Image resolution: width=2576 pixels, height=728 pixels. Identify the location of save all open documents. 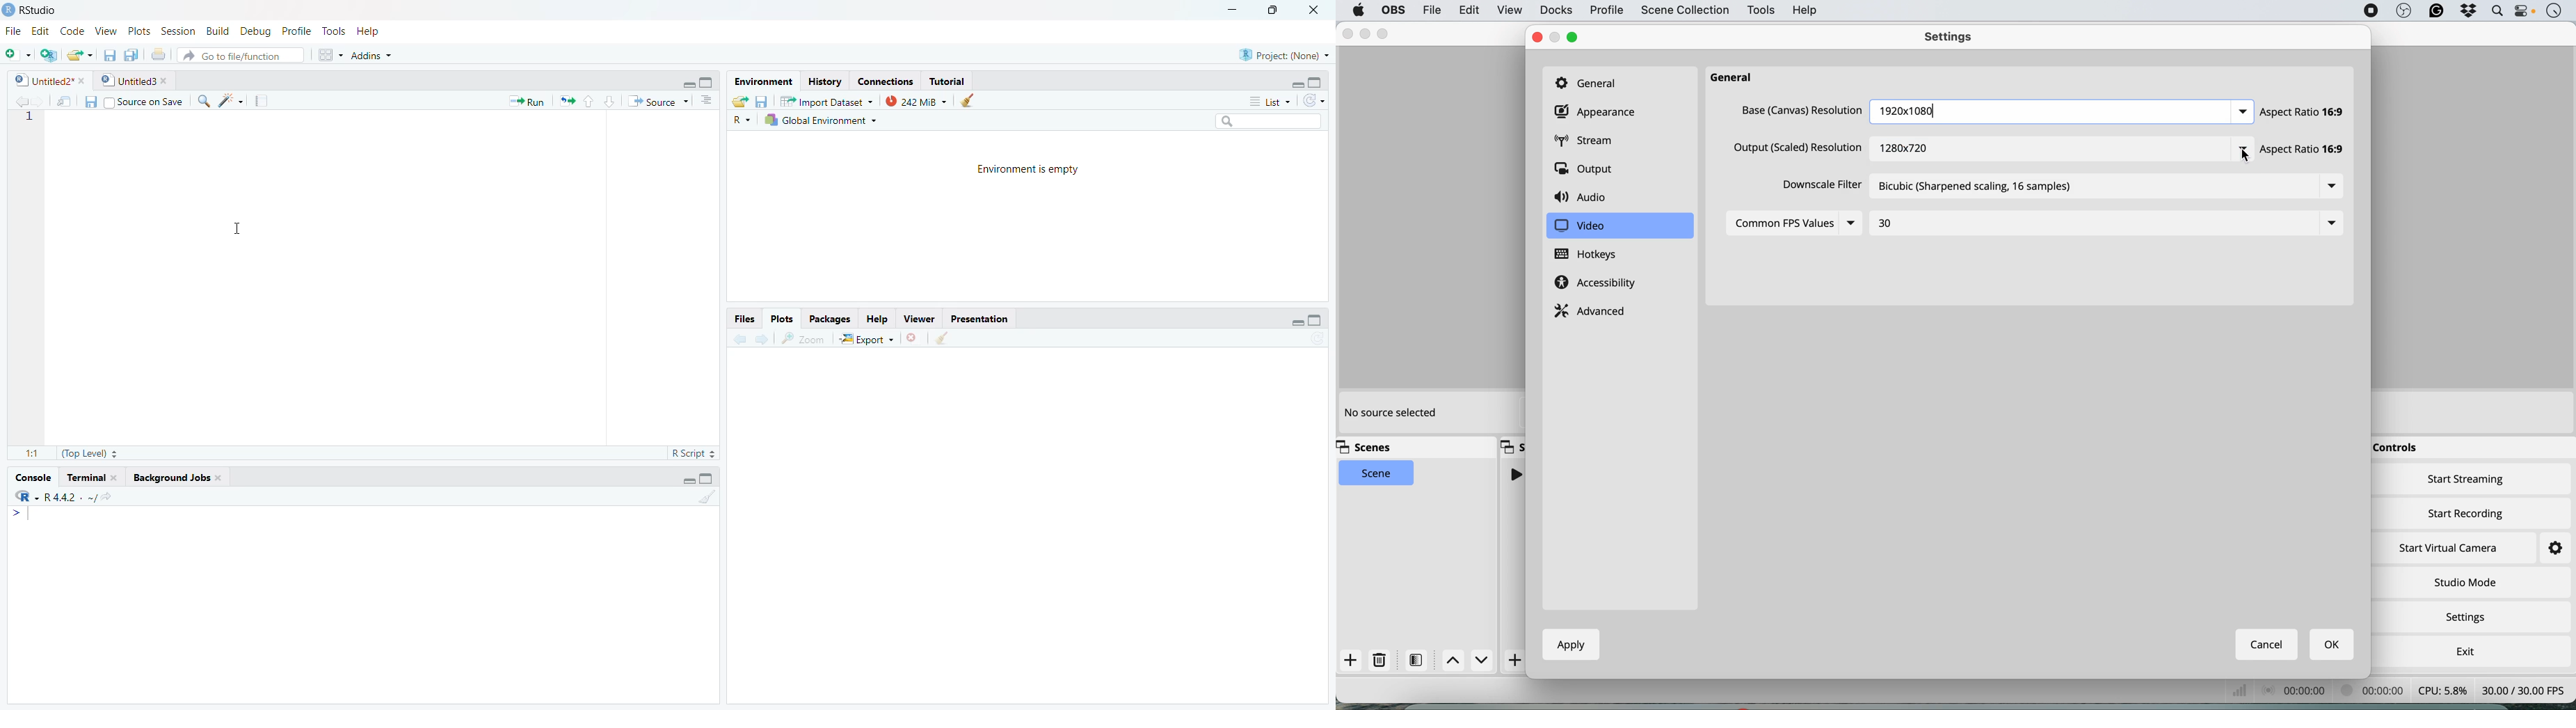
(131, 54).